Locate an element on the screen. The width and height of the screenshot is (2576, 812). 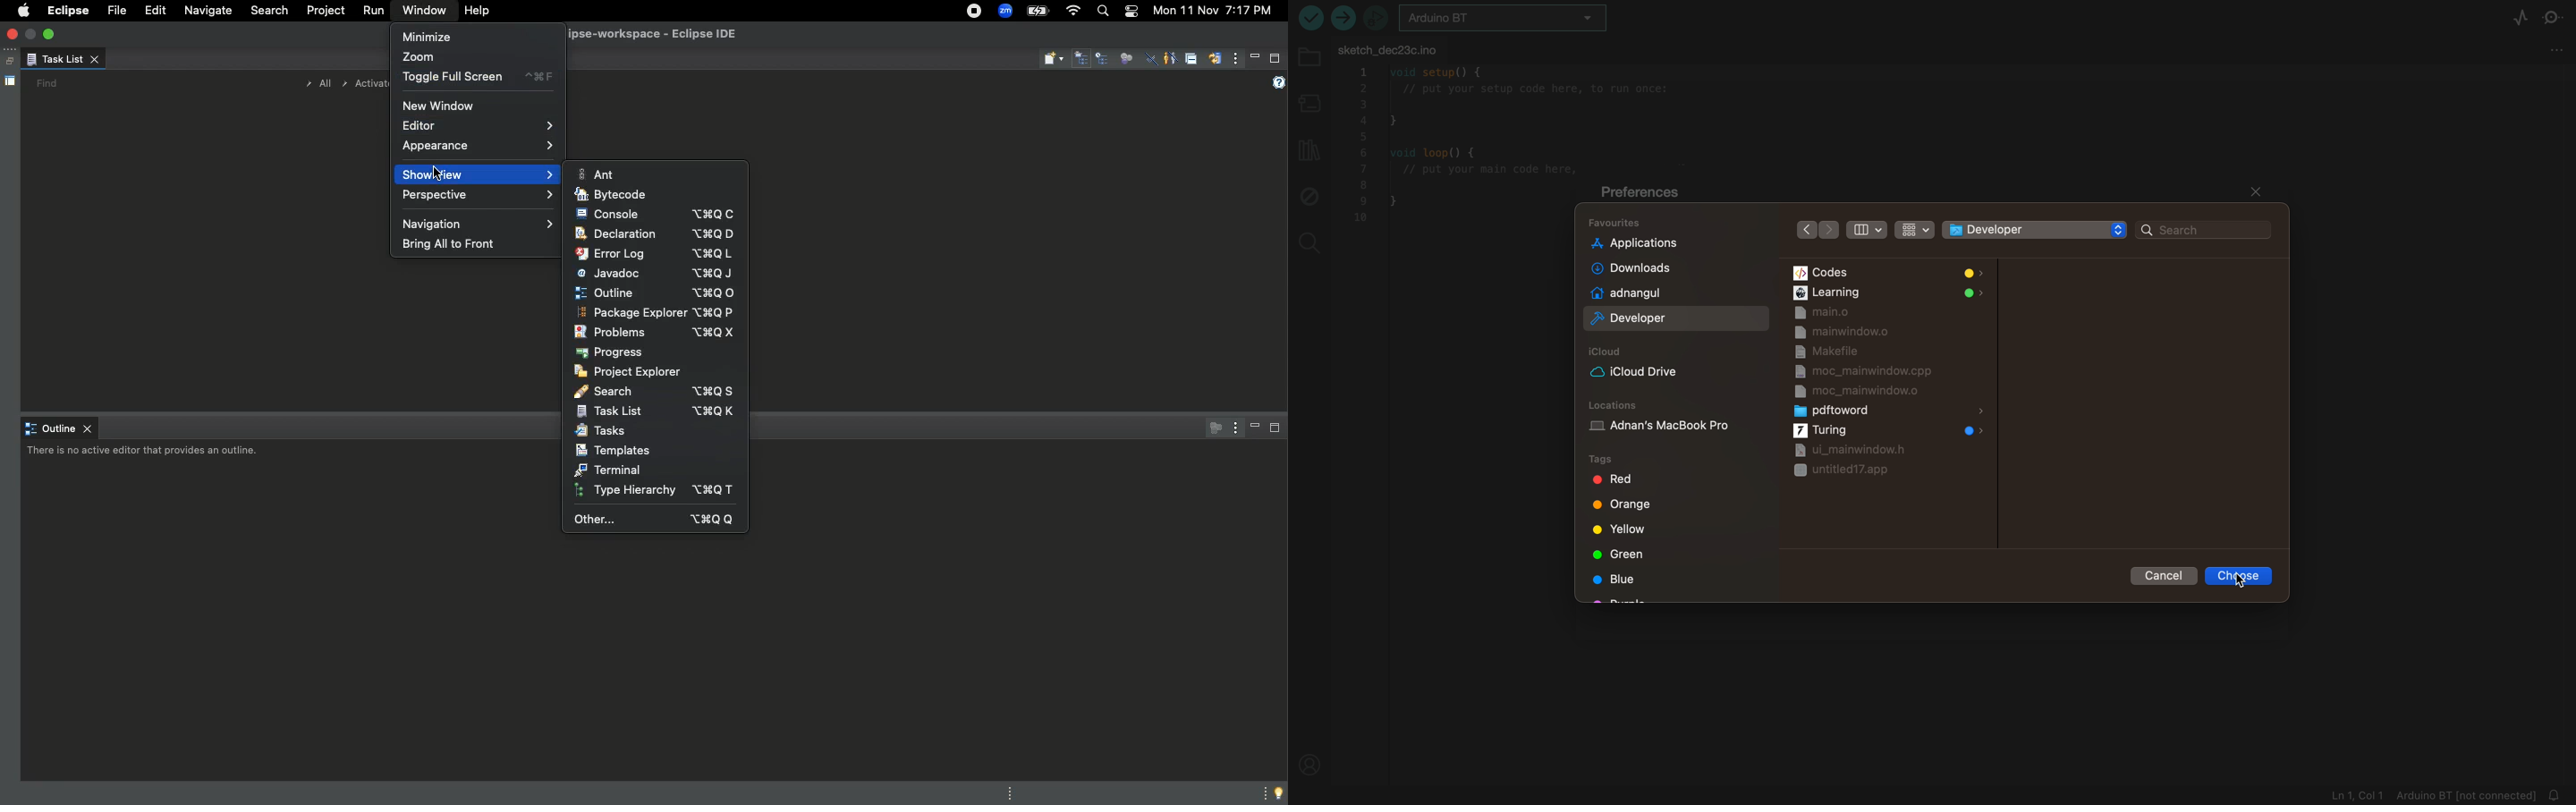
Eclipse - workspace - Eclipse IDE is located at coordinates (674, 35).